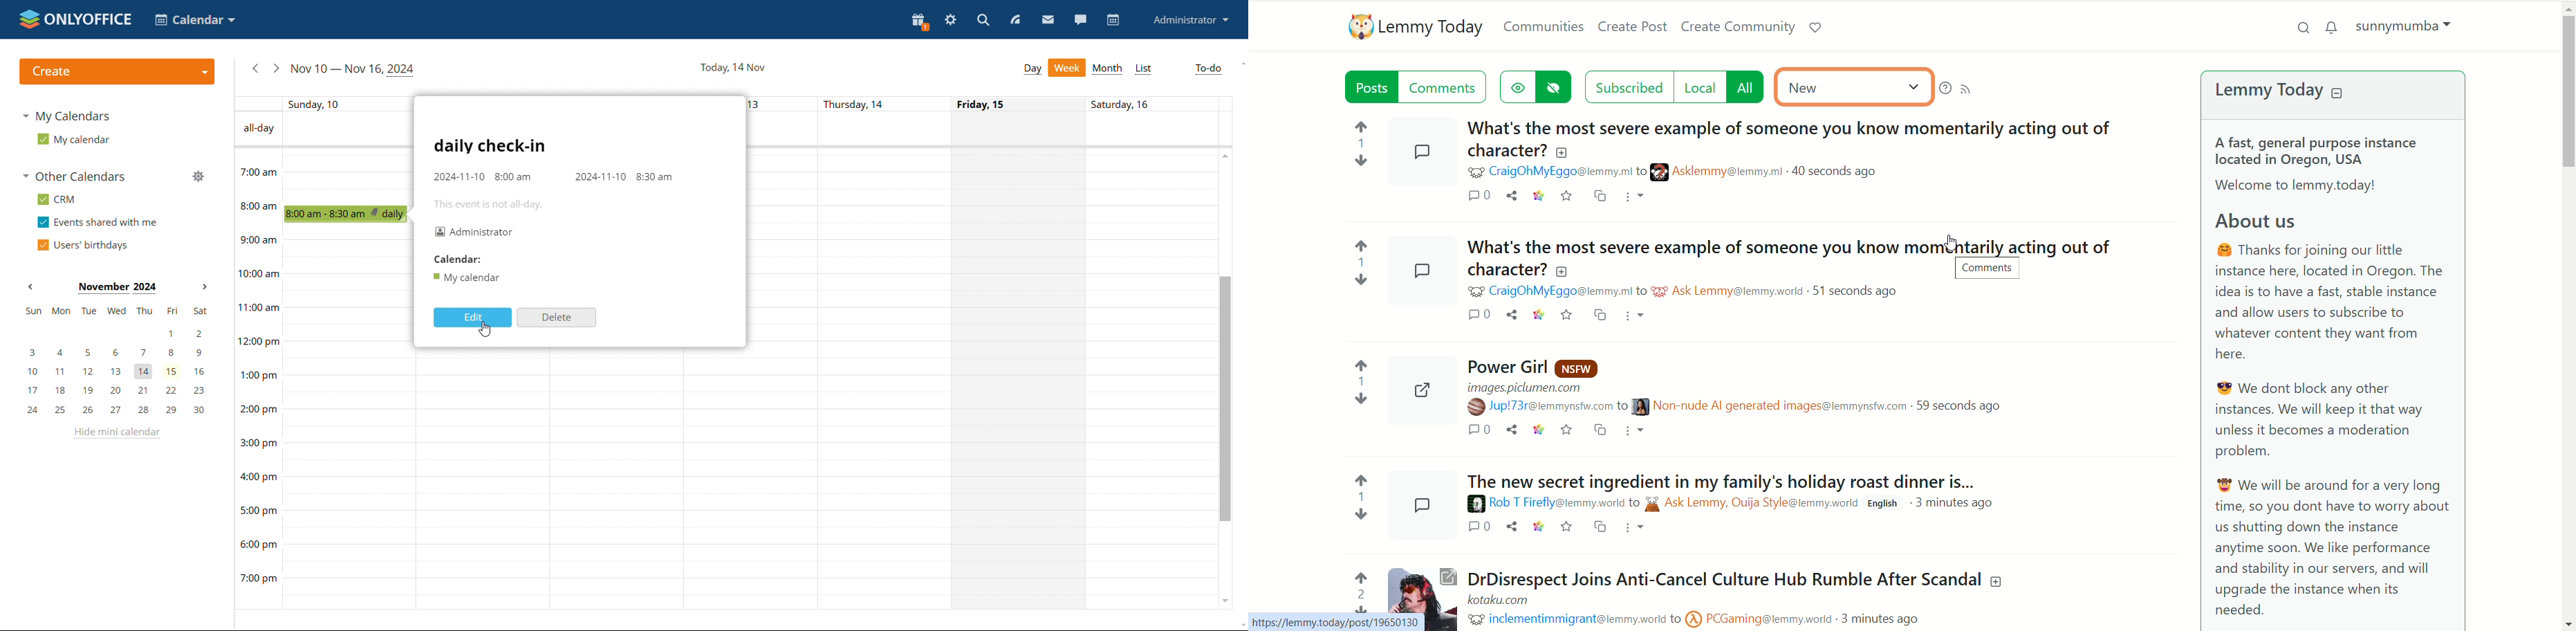  I want to click on Active(sort by), so click(1852, 88).